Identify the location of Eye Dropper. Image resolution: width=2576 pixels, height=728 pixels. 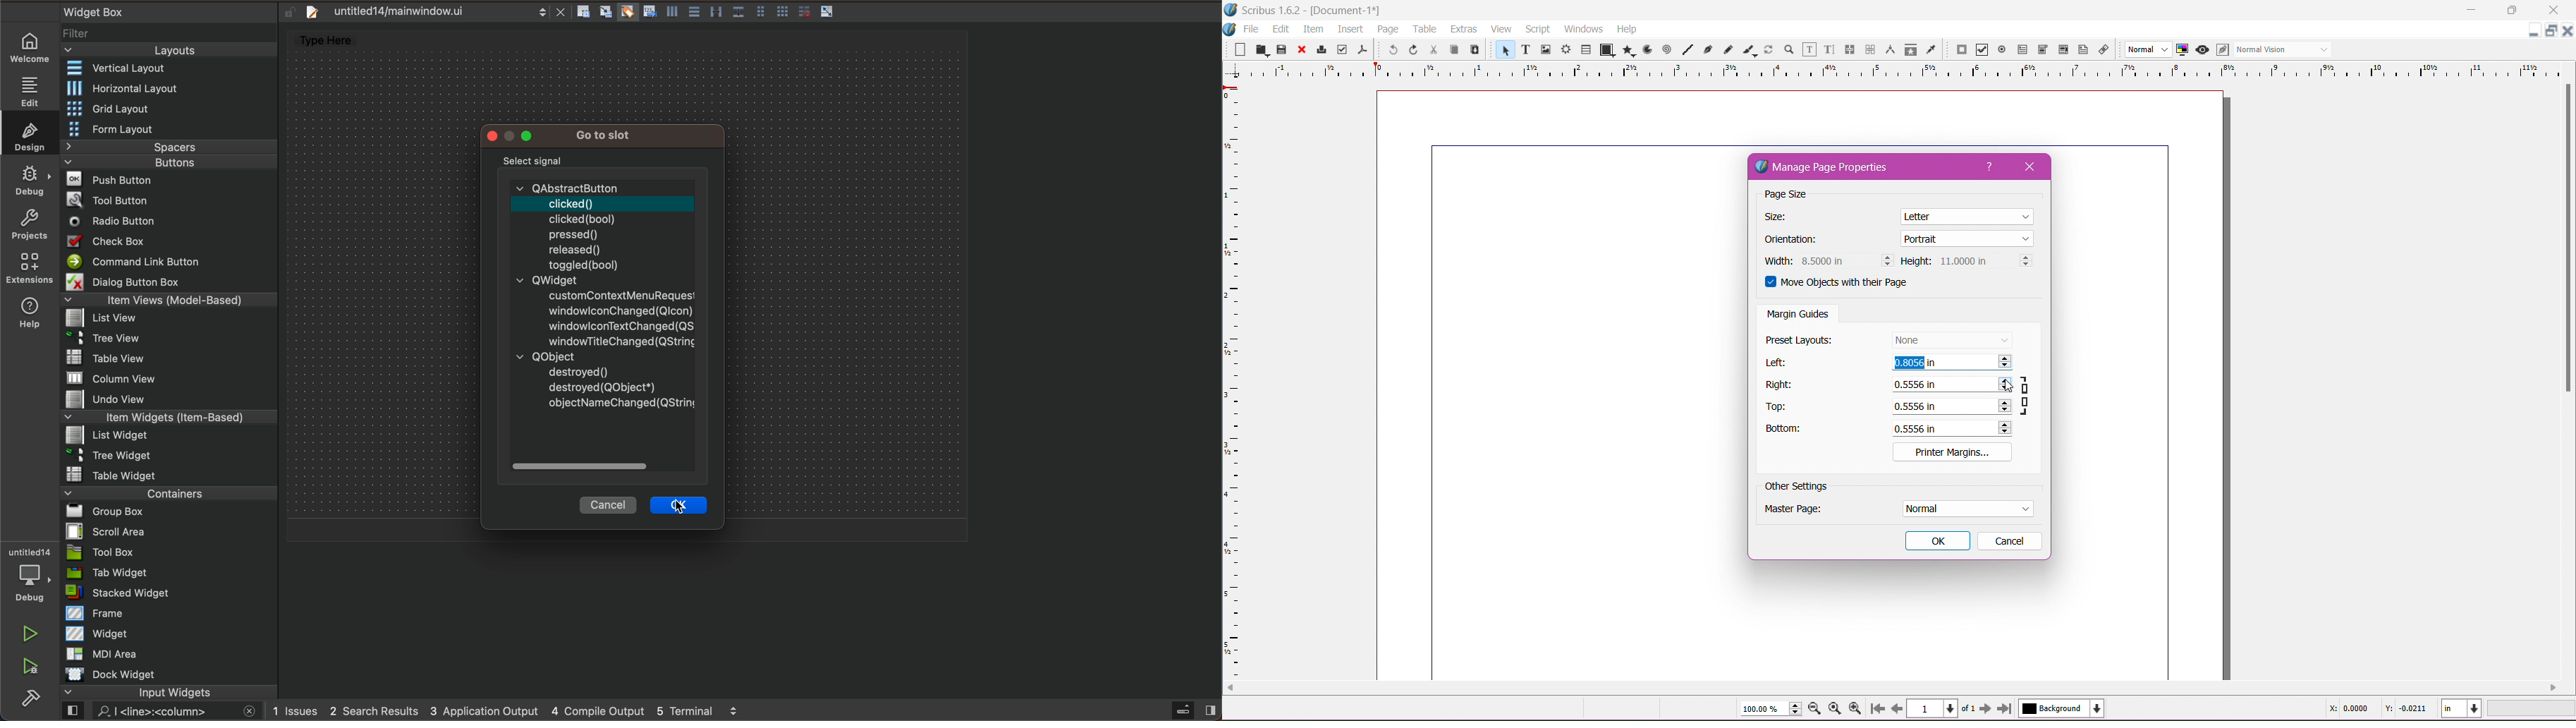
(1931, 49).